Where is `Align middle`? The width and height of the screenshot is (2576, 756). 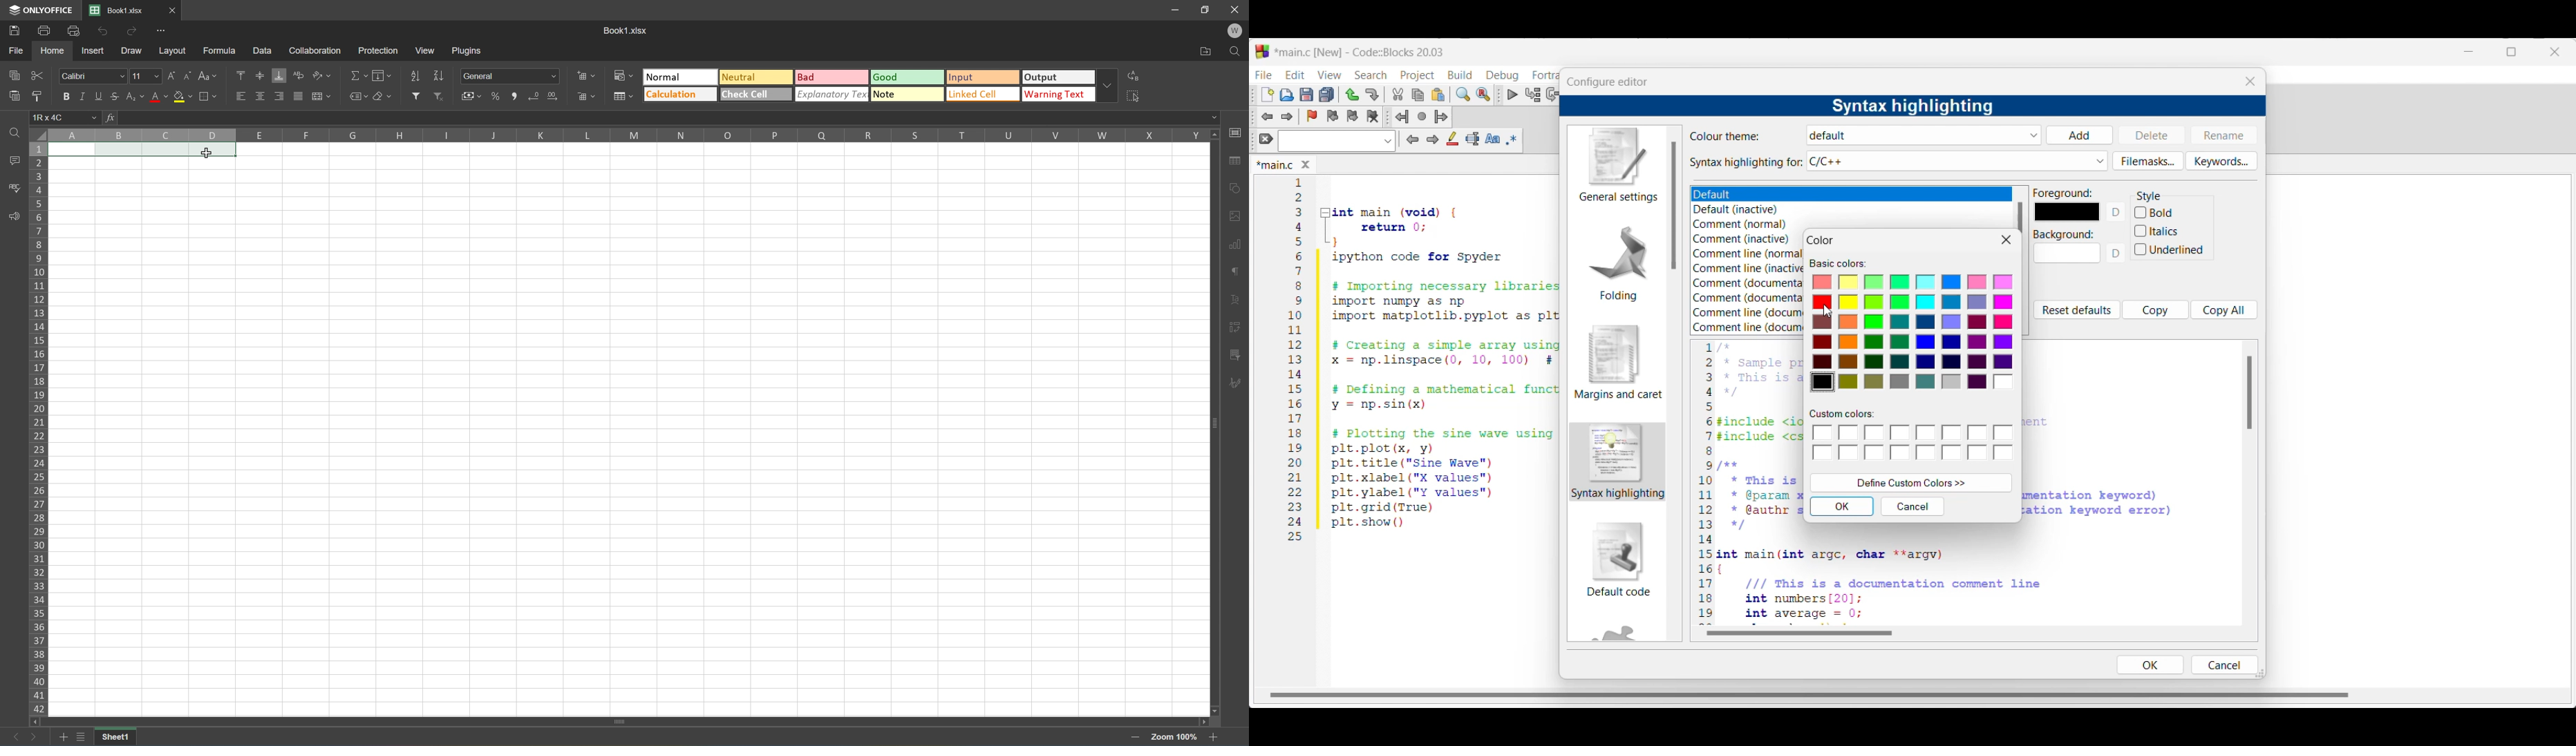 Align middle is located at coordinates (261, 98).